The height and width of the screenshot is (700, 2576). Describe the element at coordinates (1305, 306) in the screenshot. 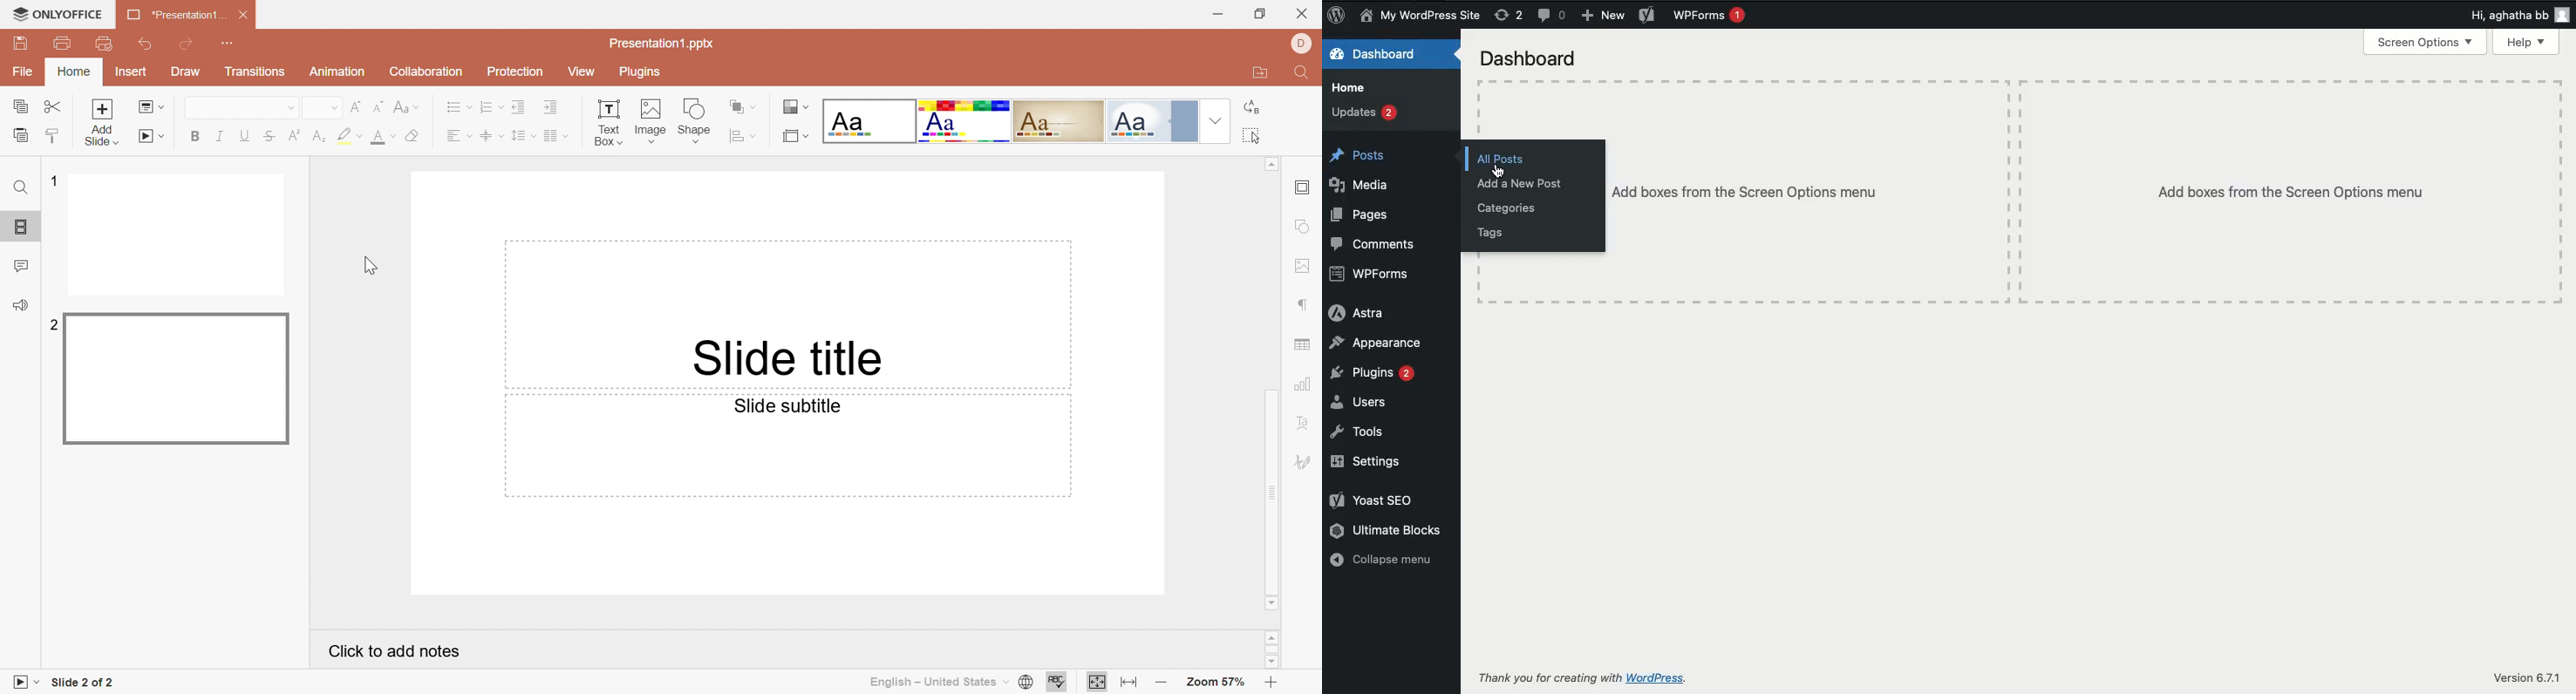

I see `Paragraph settings` at that location.